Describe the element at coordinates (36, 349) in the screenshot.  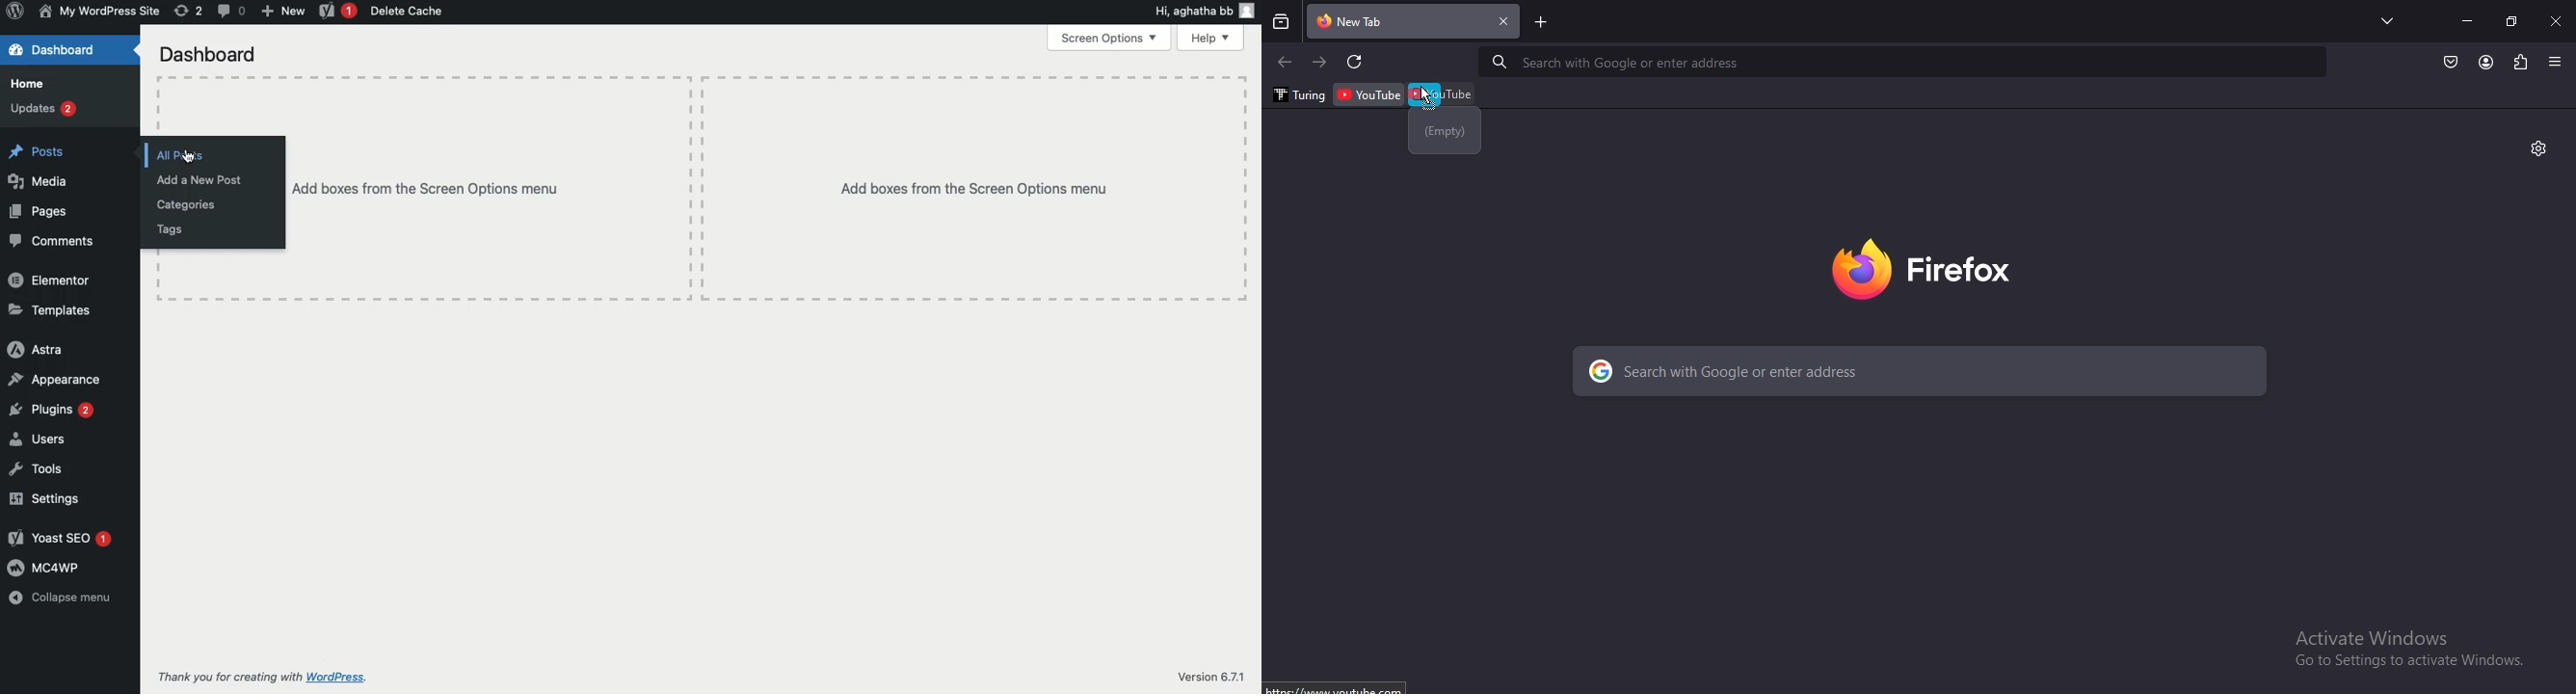
I see `Astra` at that location.